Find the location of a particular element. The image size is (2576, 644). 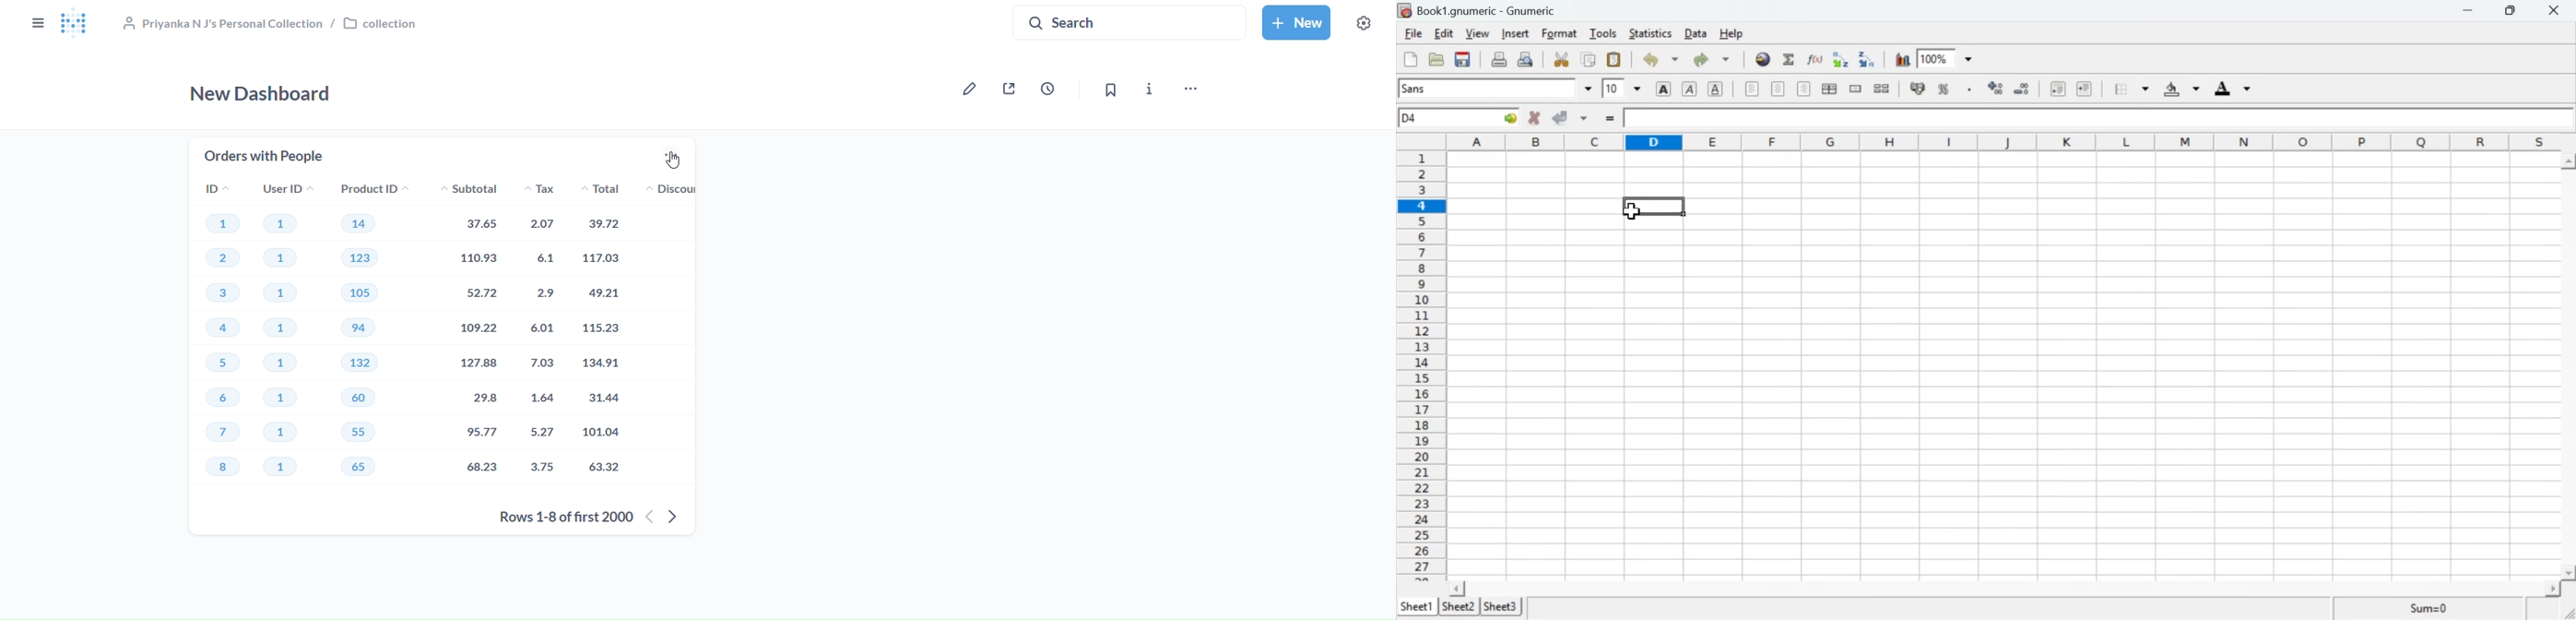

Data is located at coordinates (1697, 34).